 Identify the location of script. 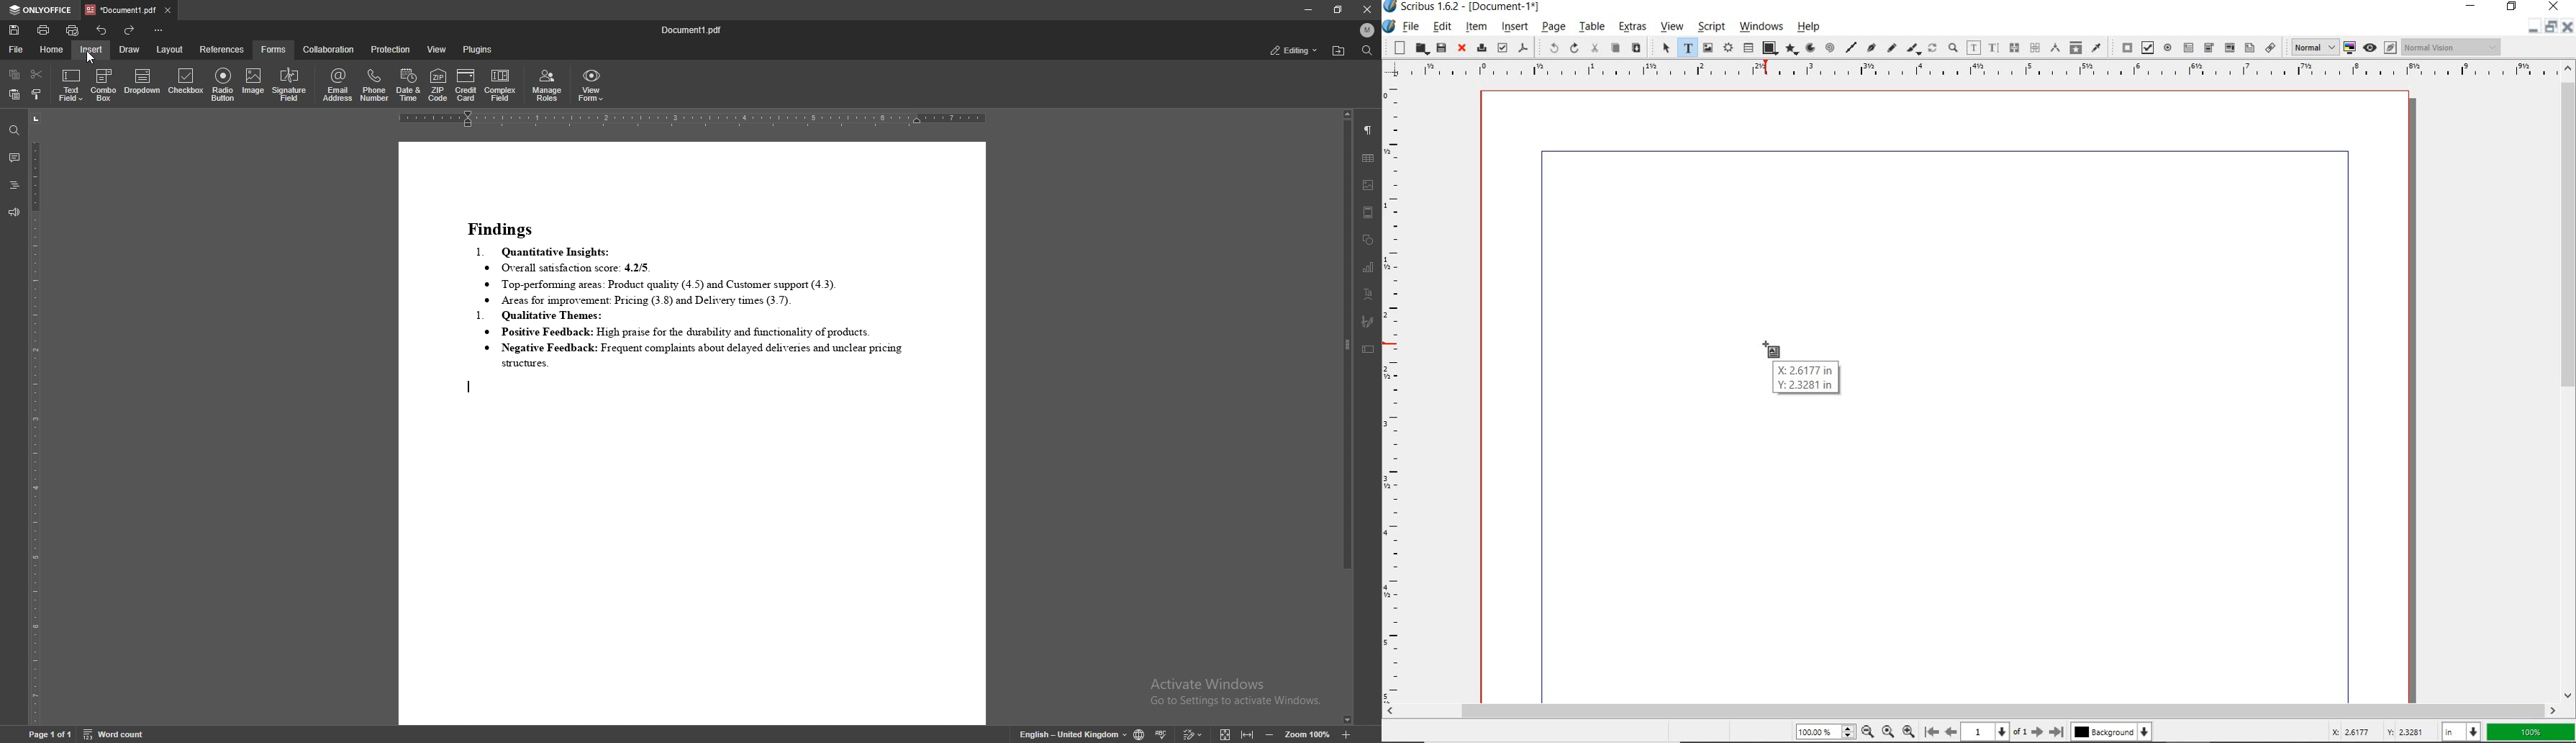
(1711, 26).